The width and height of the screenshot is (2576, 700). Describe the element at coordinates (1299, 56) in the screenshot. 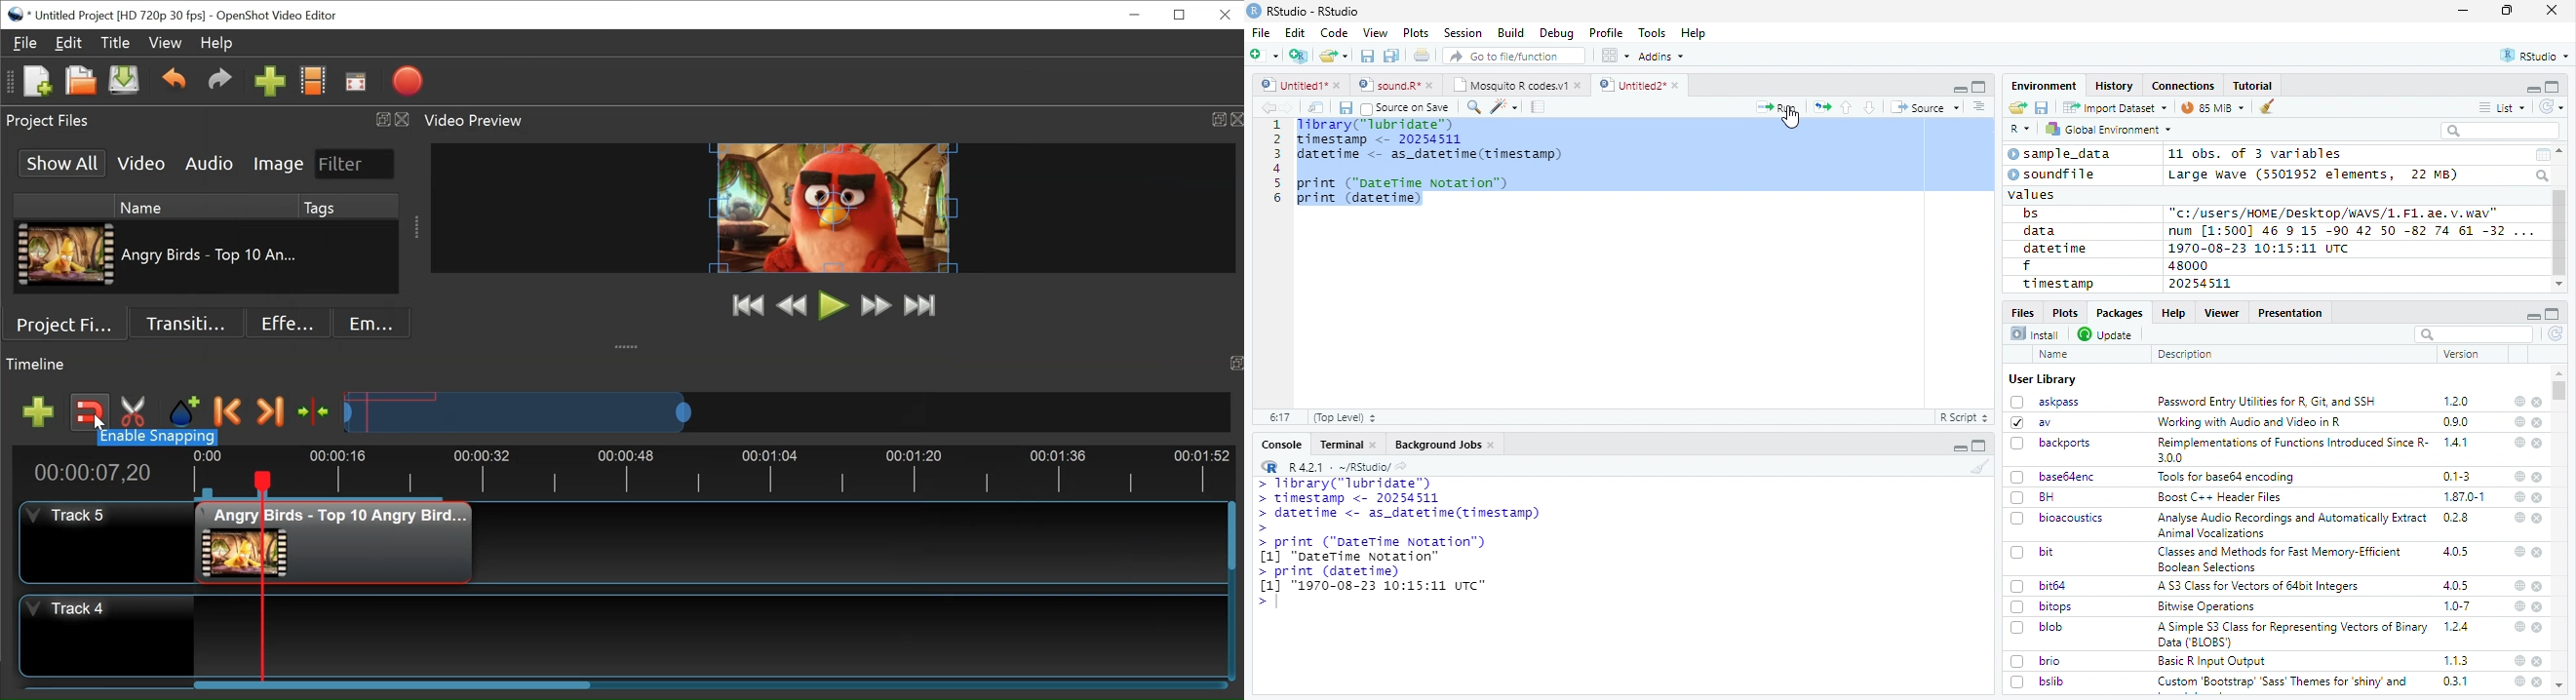

I see `Create a project` at that location.